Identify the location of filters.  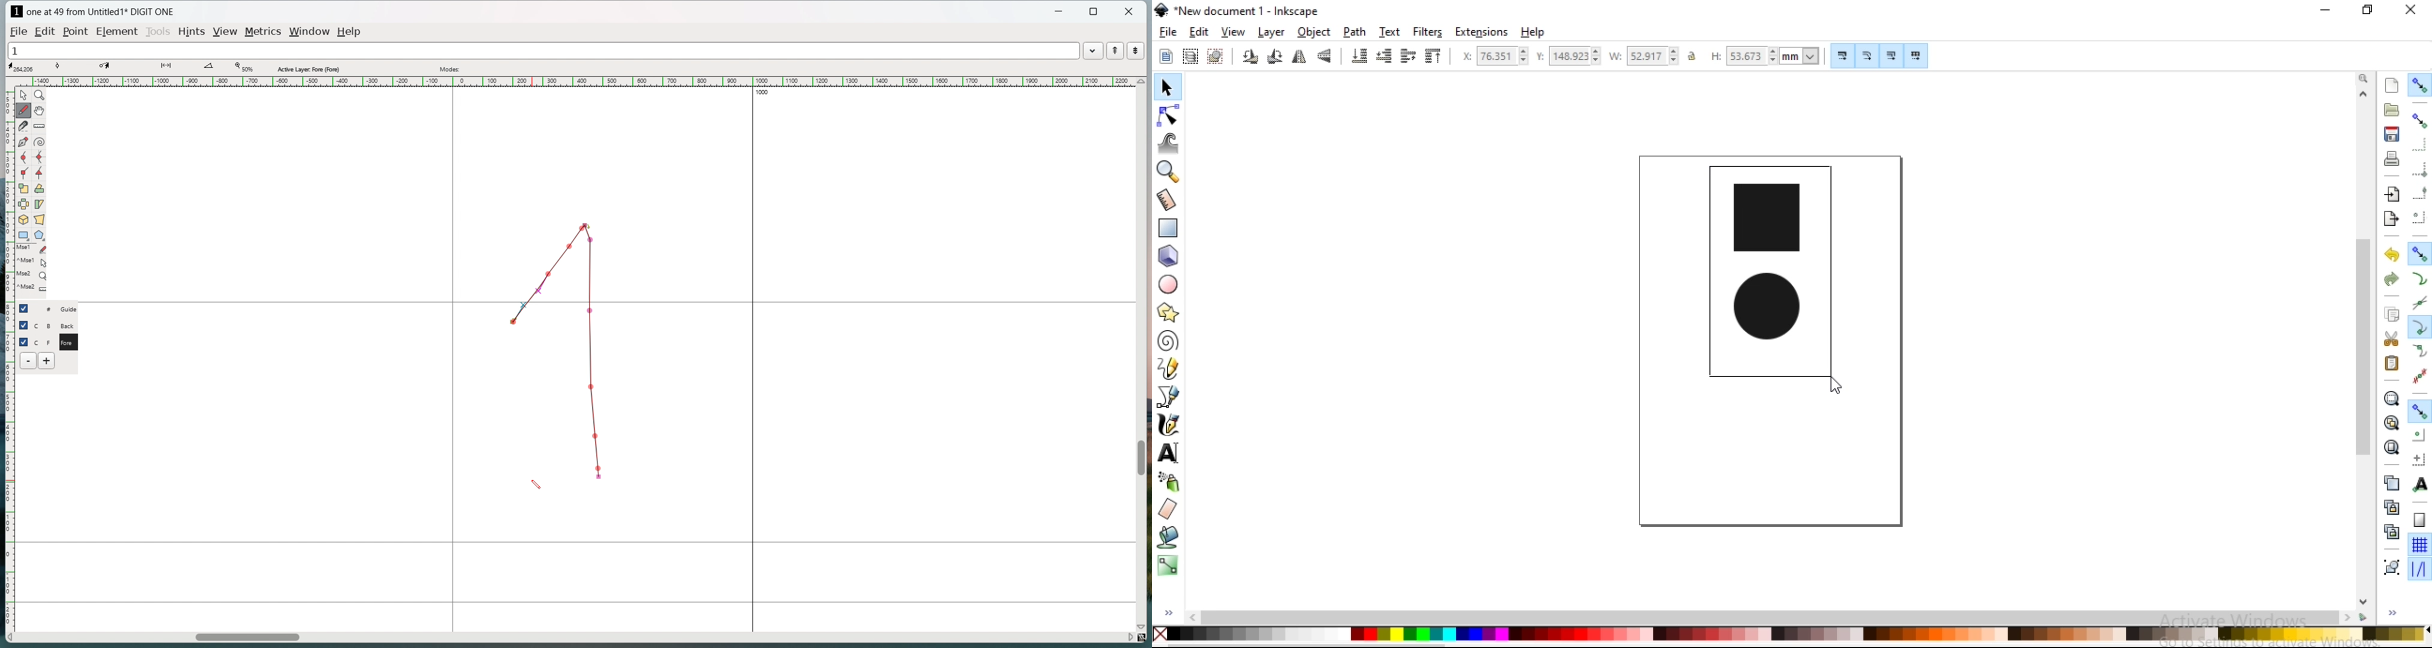
(1428, 31).